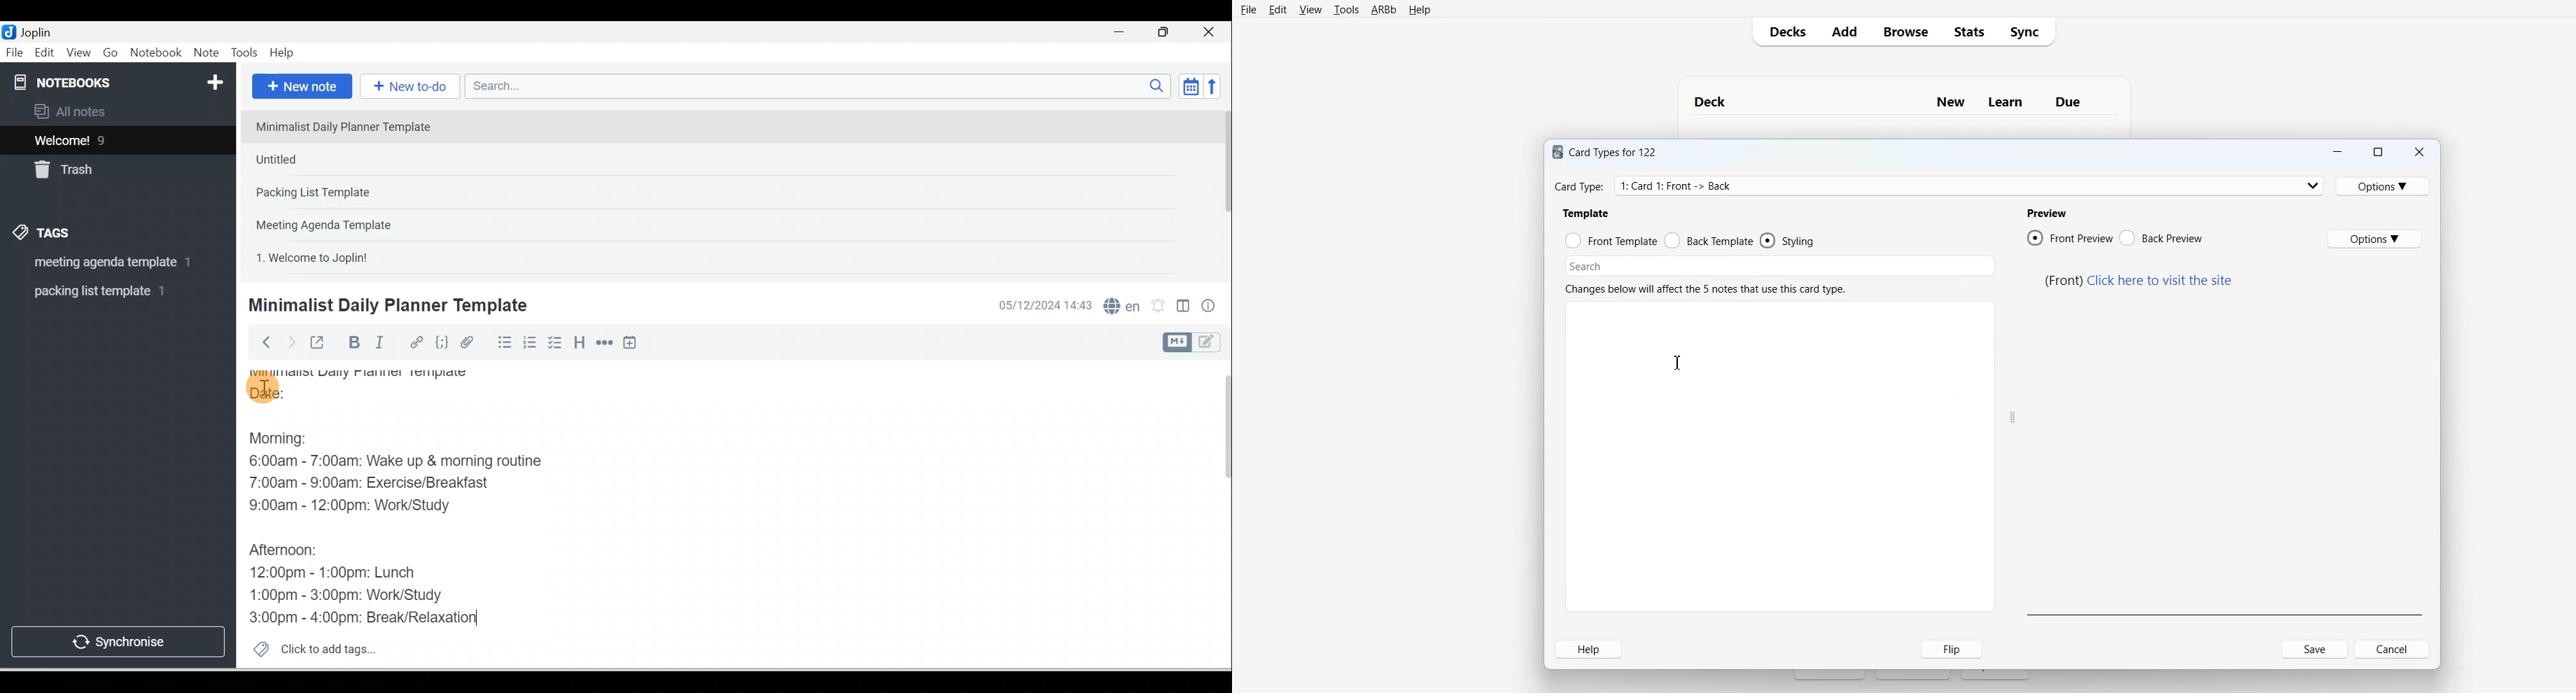  Describe the element at coordinates (108, 137) in the screenshot. I see `Notes` at that location.